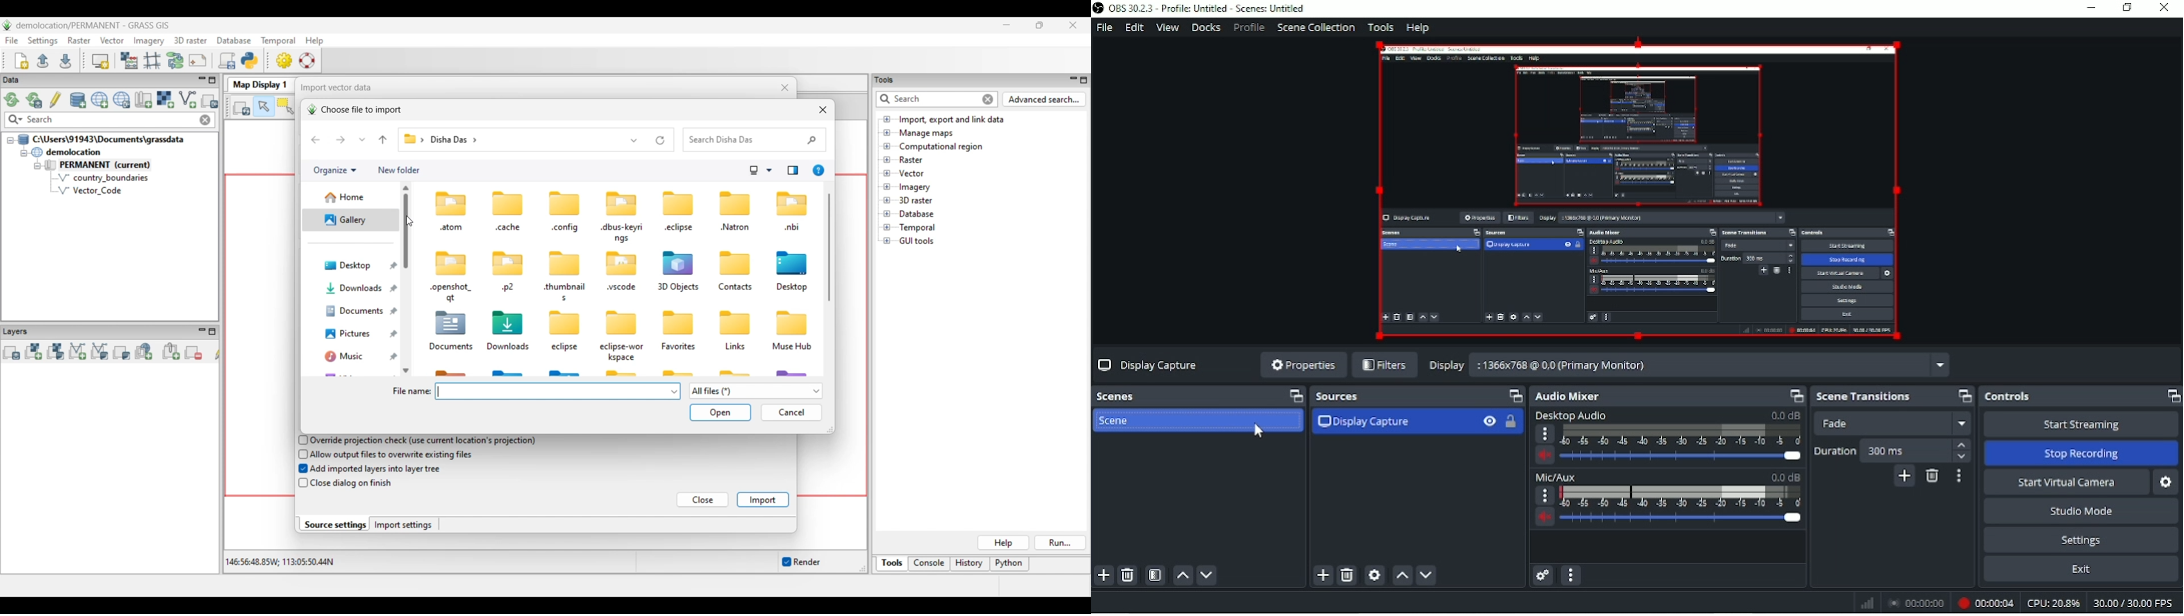 This screenshot has height=616, width=2184. What do you see at coordinates (1985, 604) in the screenshot?
I see `Recording 00:00:04` at bounding box center [1985, 604].